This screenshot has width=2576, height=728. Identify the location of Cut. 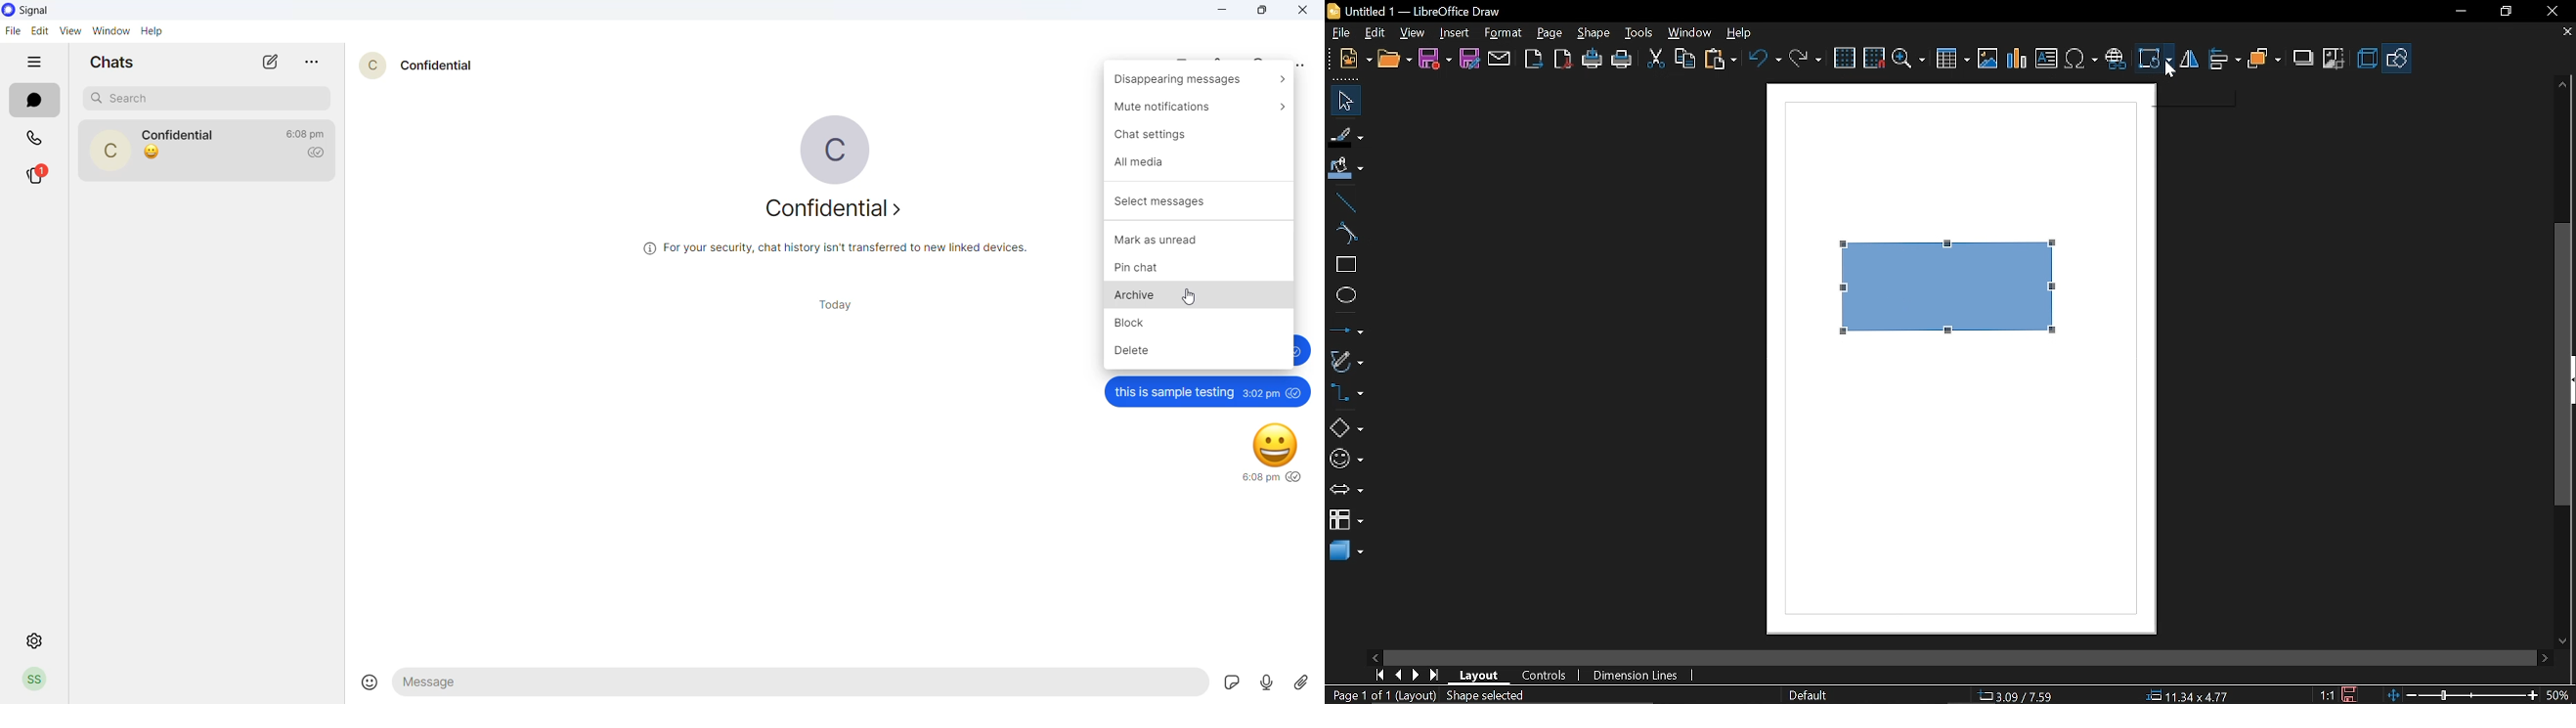
(1655, 60).